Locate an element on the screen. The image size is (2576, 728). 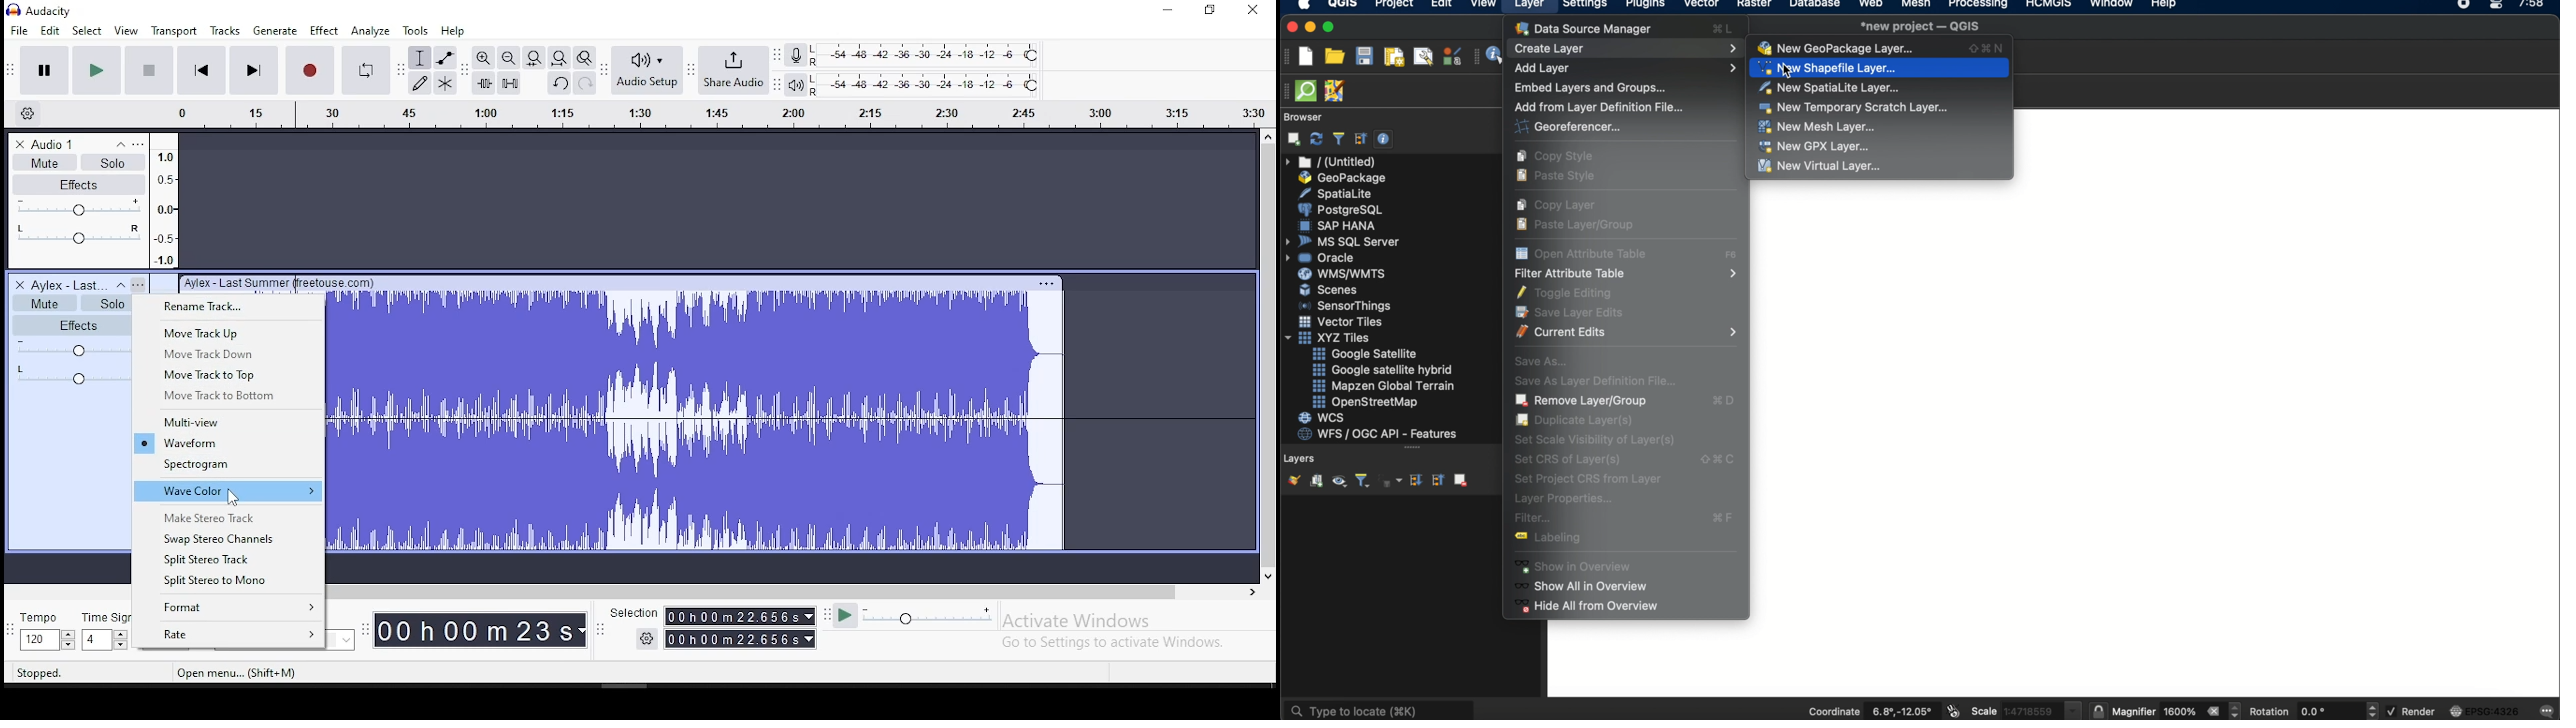
georeferencer is located at coordinates (1567, 126).